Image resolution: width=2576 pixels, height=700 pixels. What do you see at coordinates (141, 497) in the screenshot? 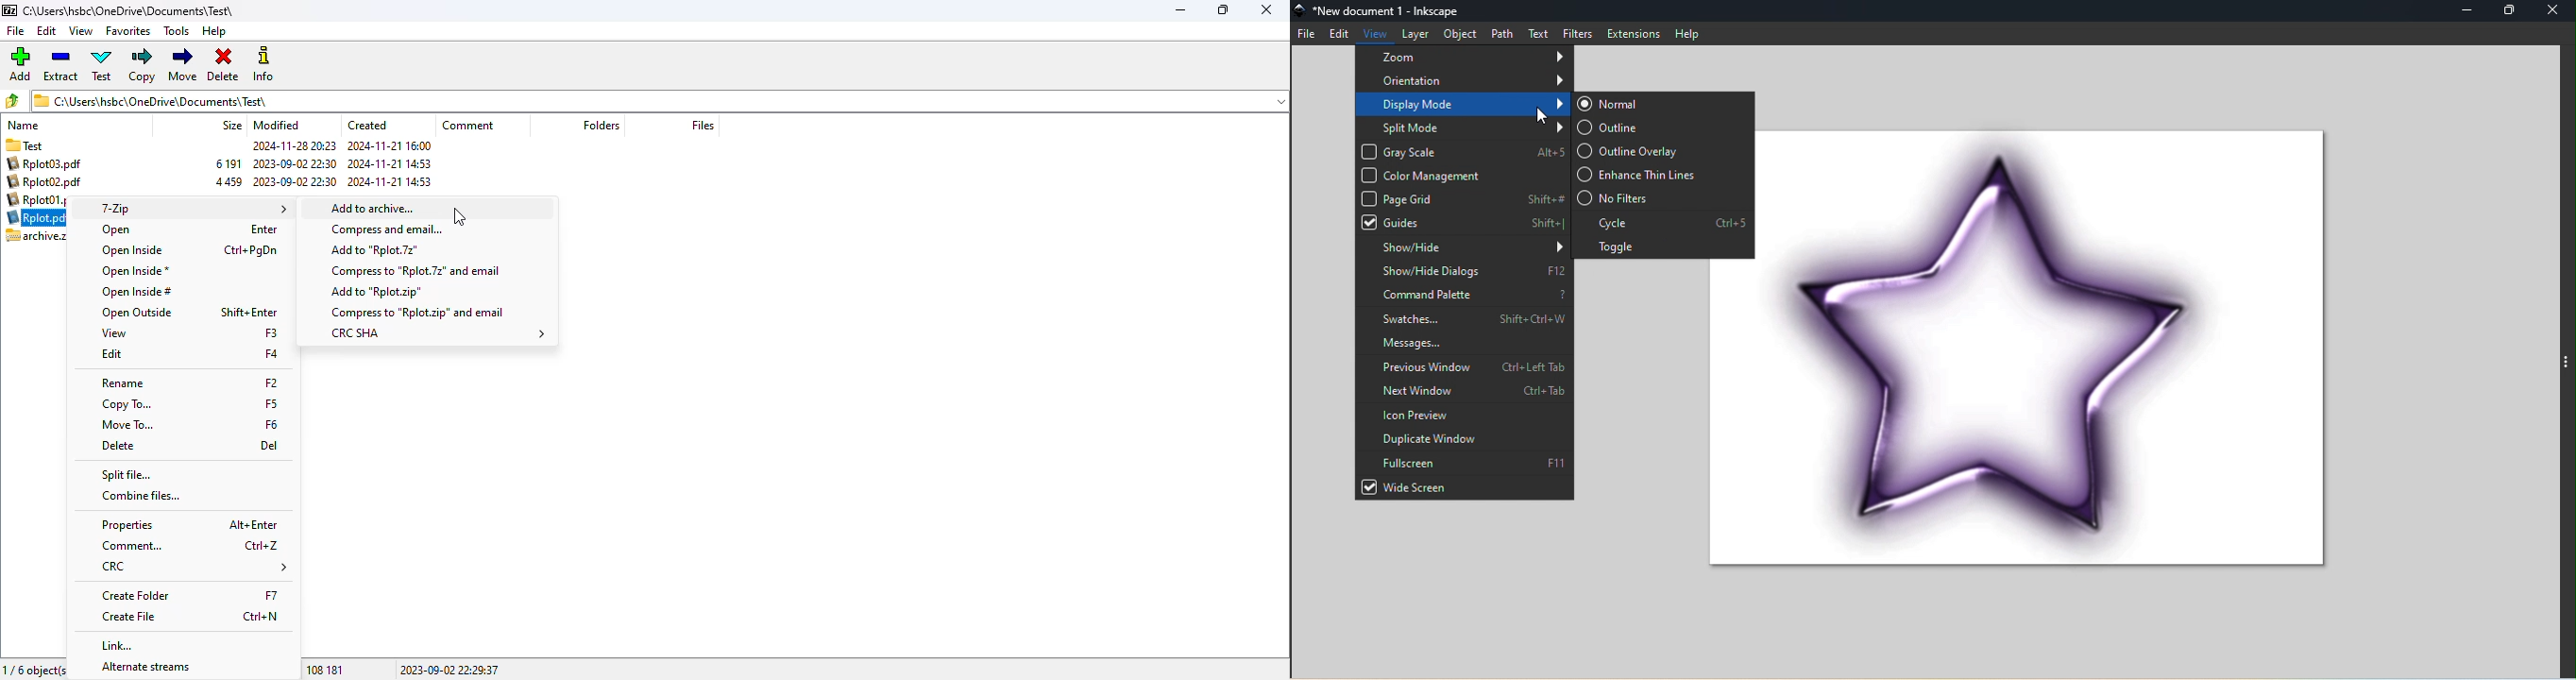
I see `combine files` at bounding box center [141, 497].